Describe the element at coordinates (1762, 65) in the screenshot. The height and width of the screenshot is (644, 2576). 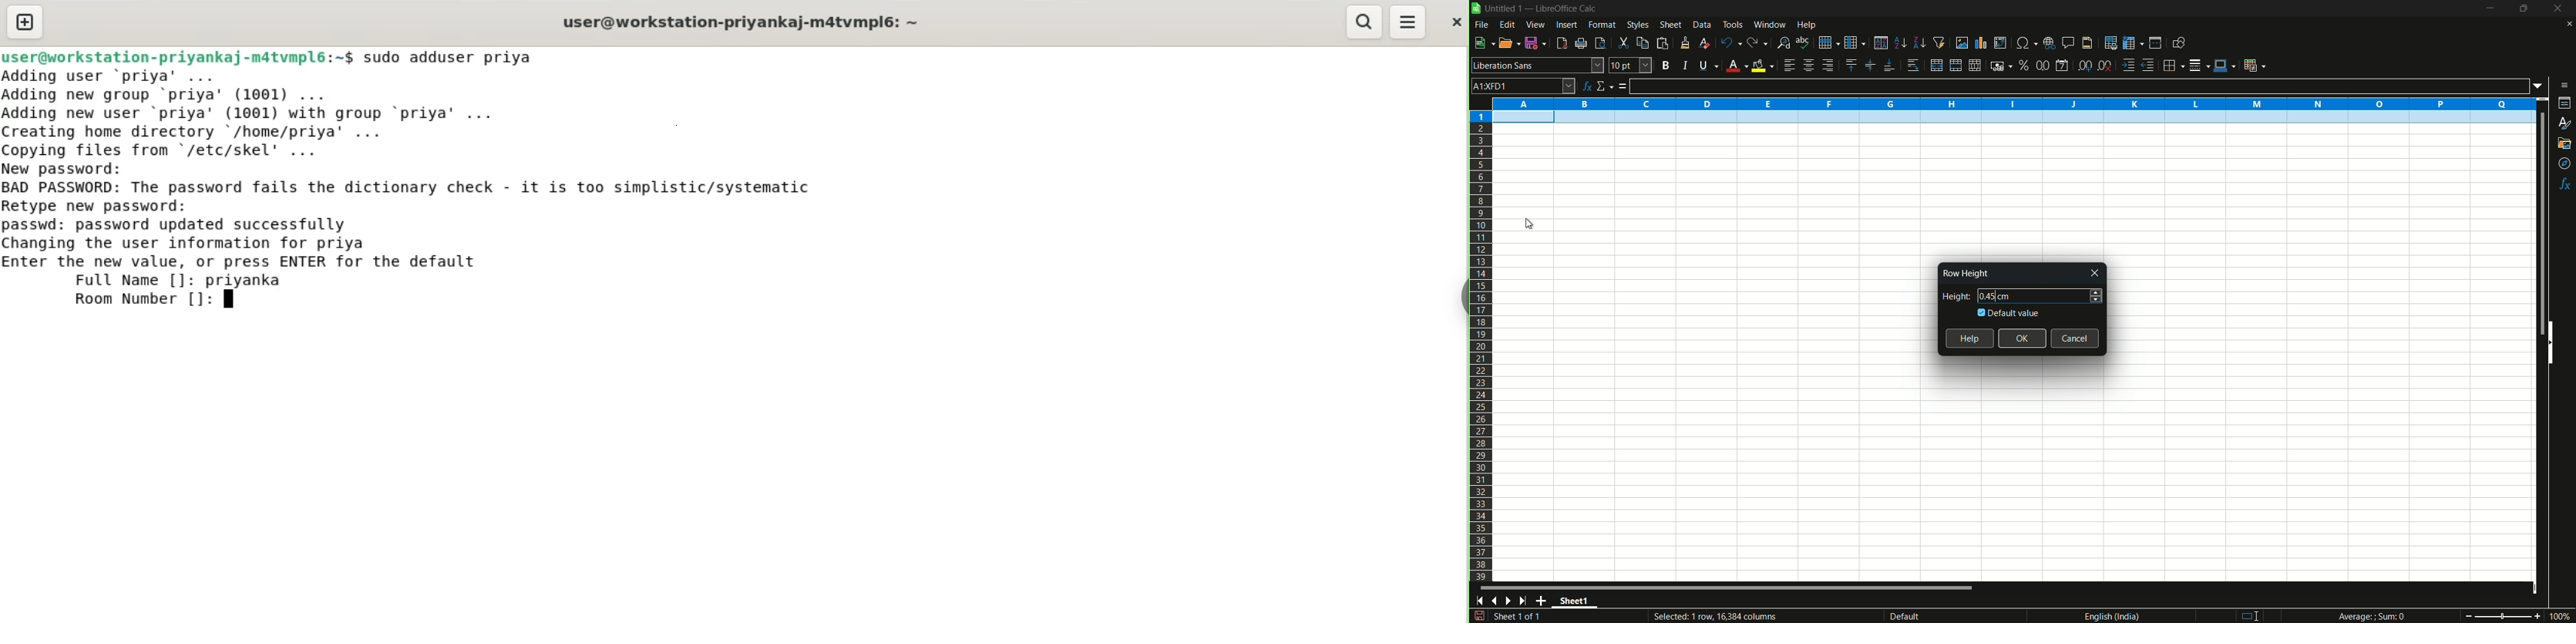
I see `background fill` at that location.